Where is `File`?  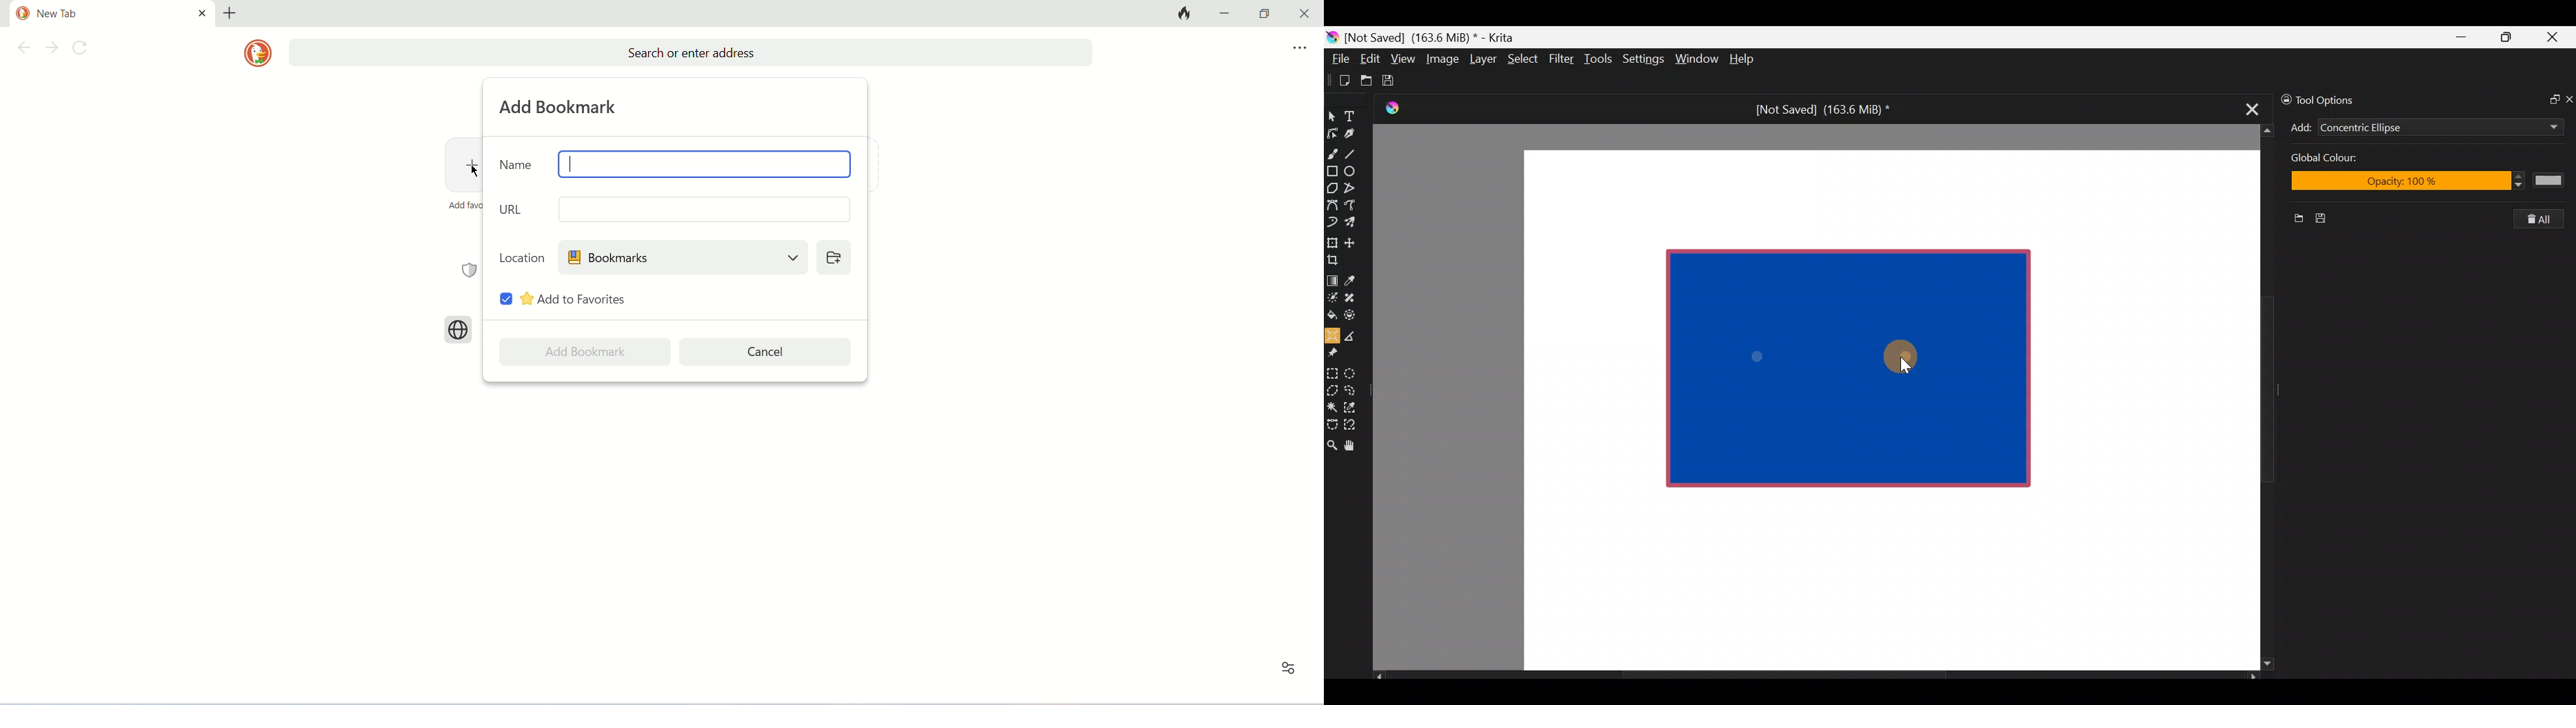 File is located at coordinates (1337, 61).